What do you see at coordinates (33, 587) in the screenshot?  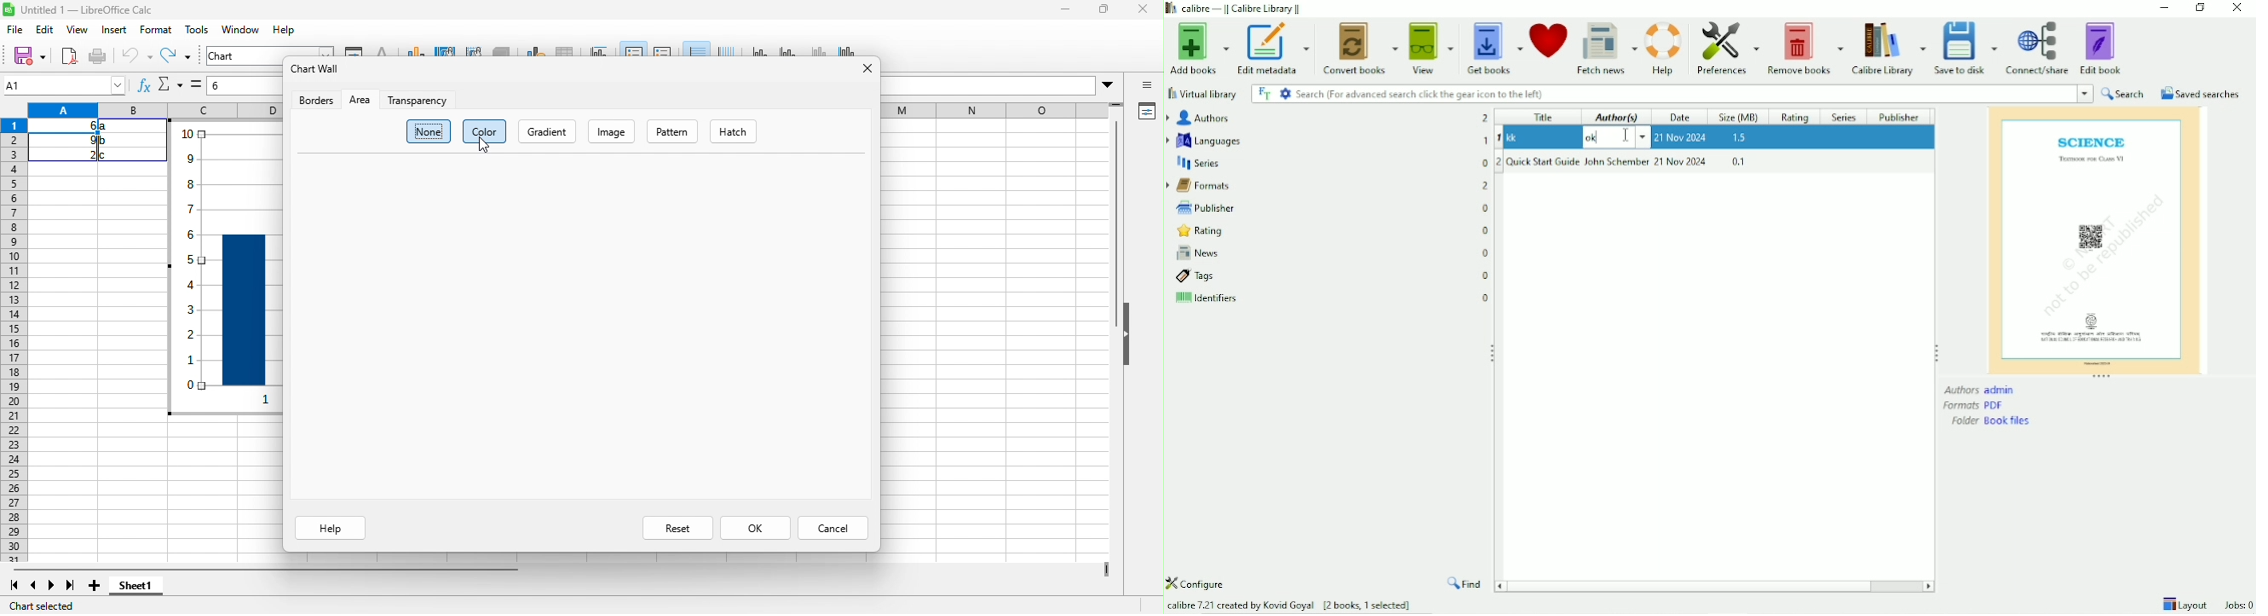 I see `previous` at bounding box center [33, 587].